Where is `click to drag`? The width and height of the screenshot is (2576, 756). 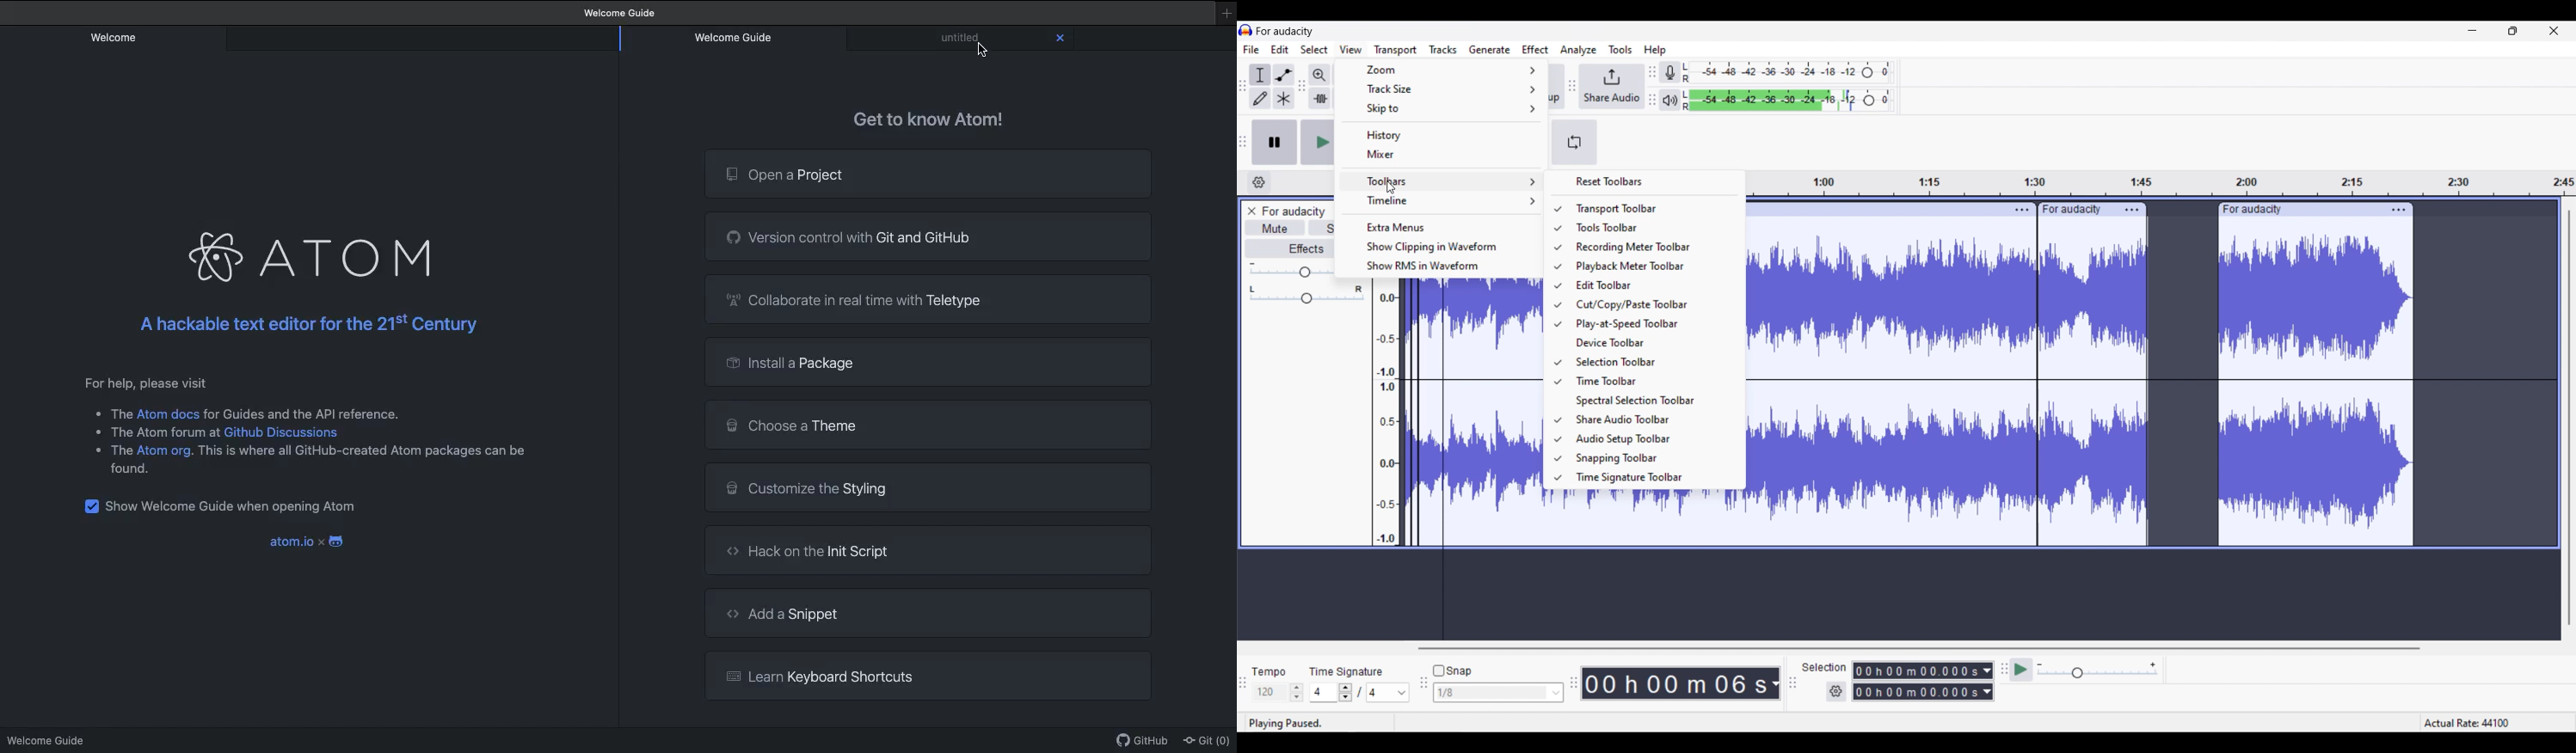
click to drag is located at coordinates (2299, 209).